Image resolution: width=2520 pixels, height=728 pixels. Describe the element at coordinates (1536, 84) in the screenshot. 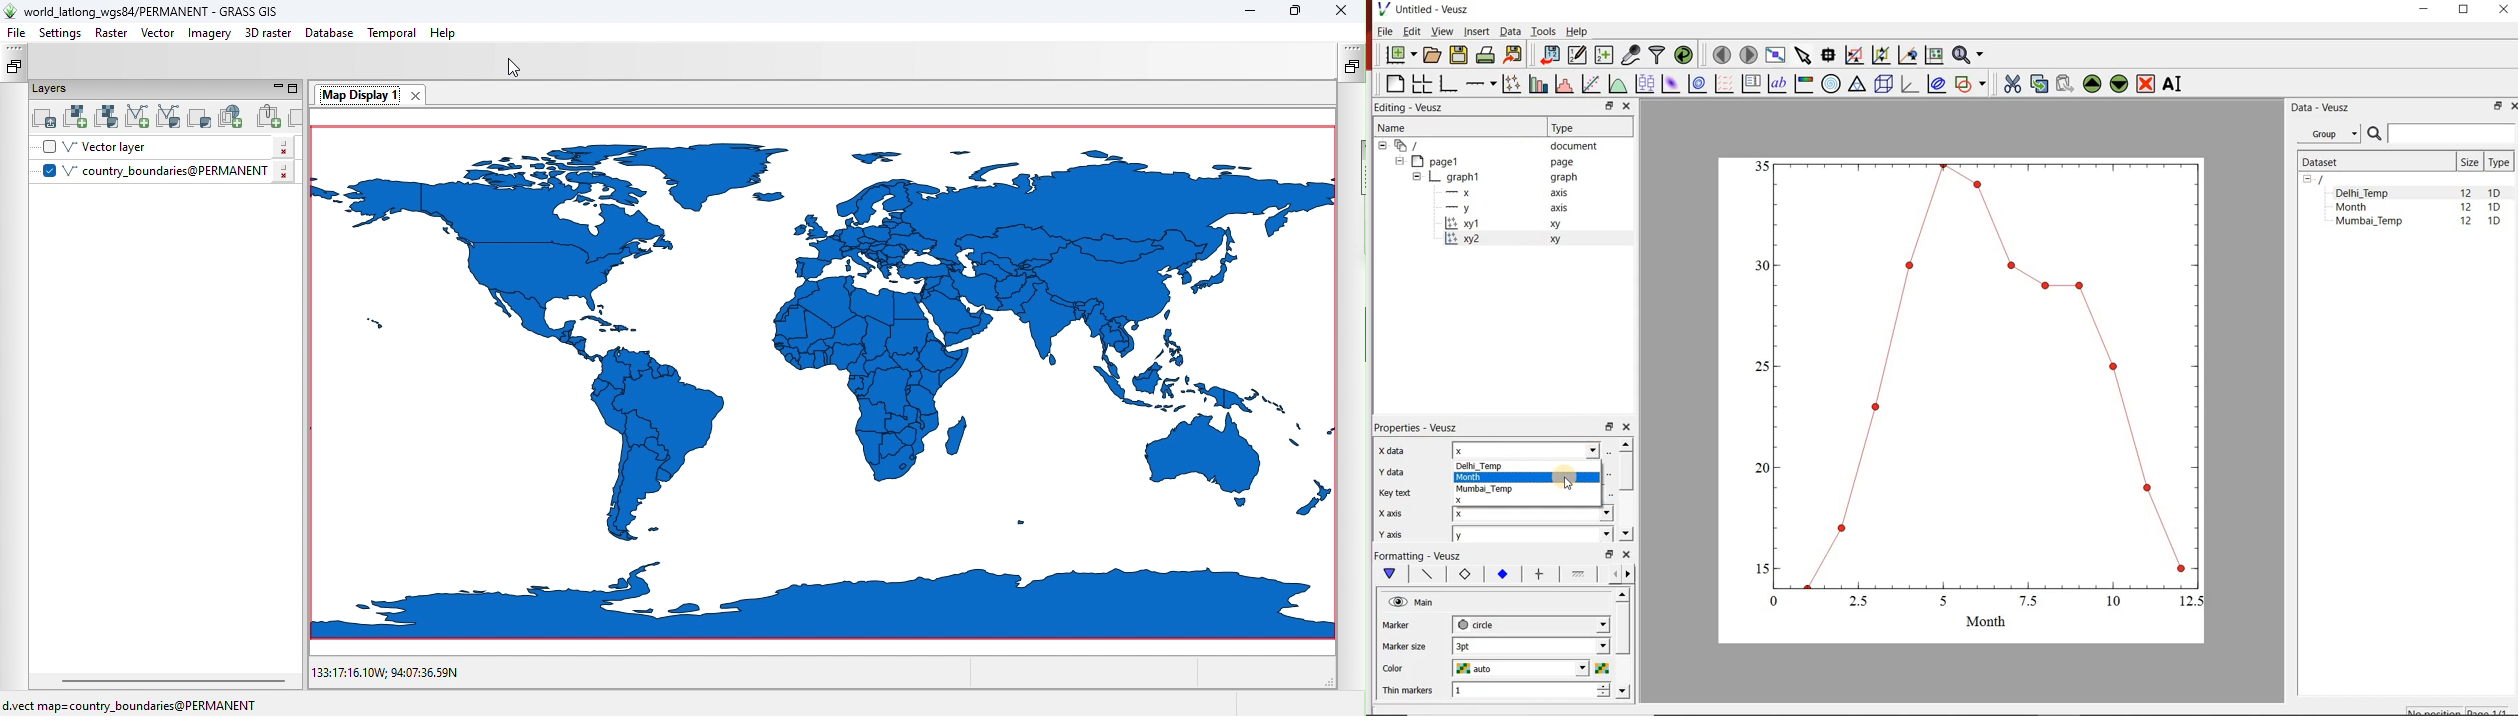

I see `plot bar charts` at that location.